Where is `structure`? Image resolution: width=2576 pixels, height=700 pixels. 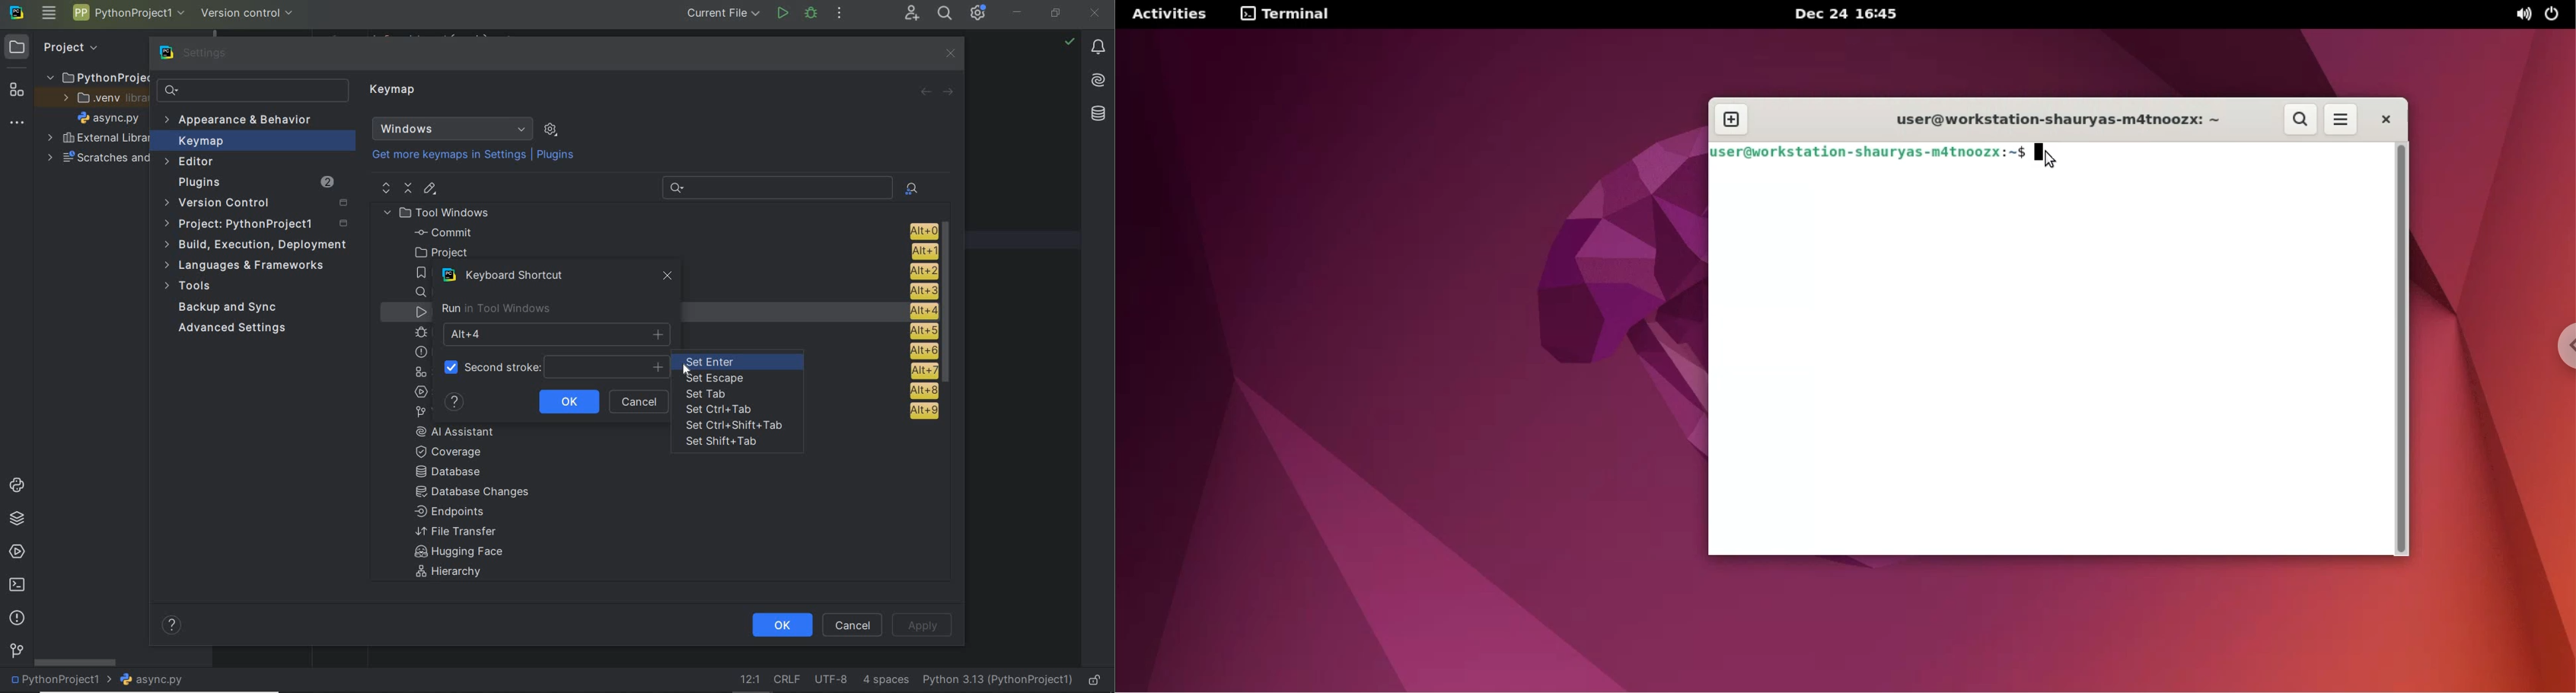
structure is located at coordinates (15, 88).